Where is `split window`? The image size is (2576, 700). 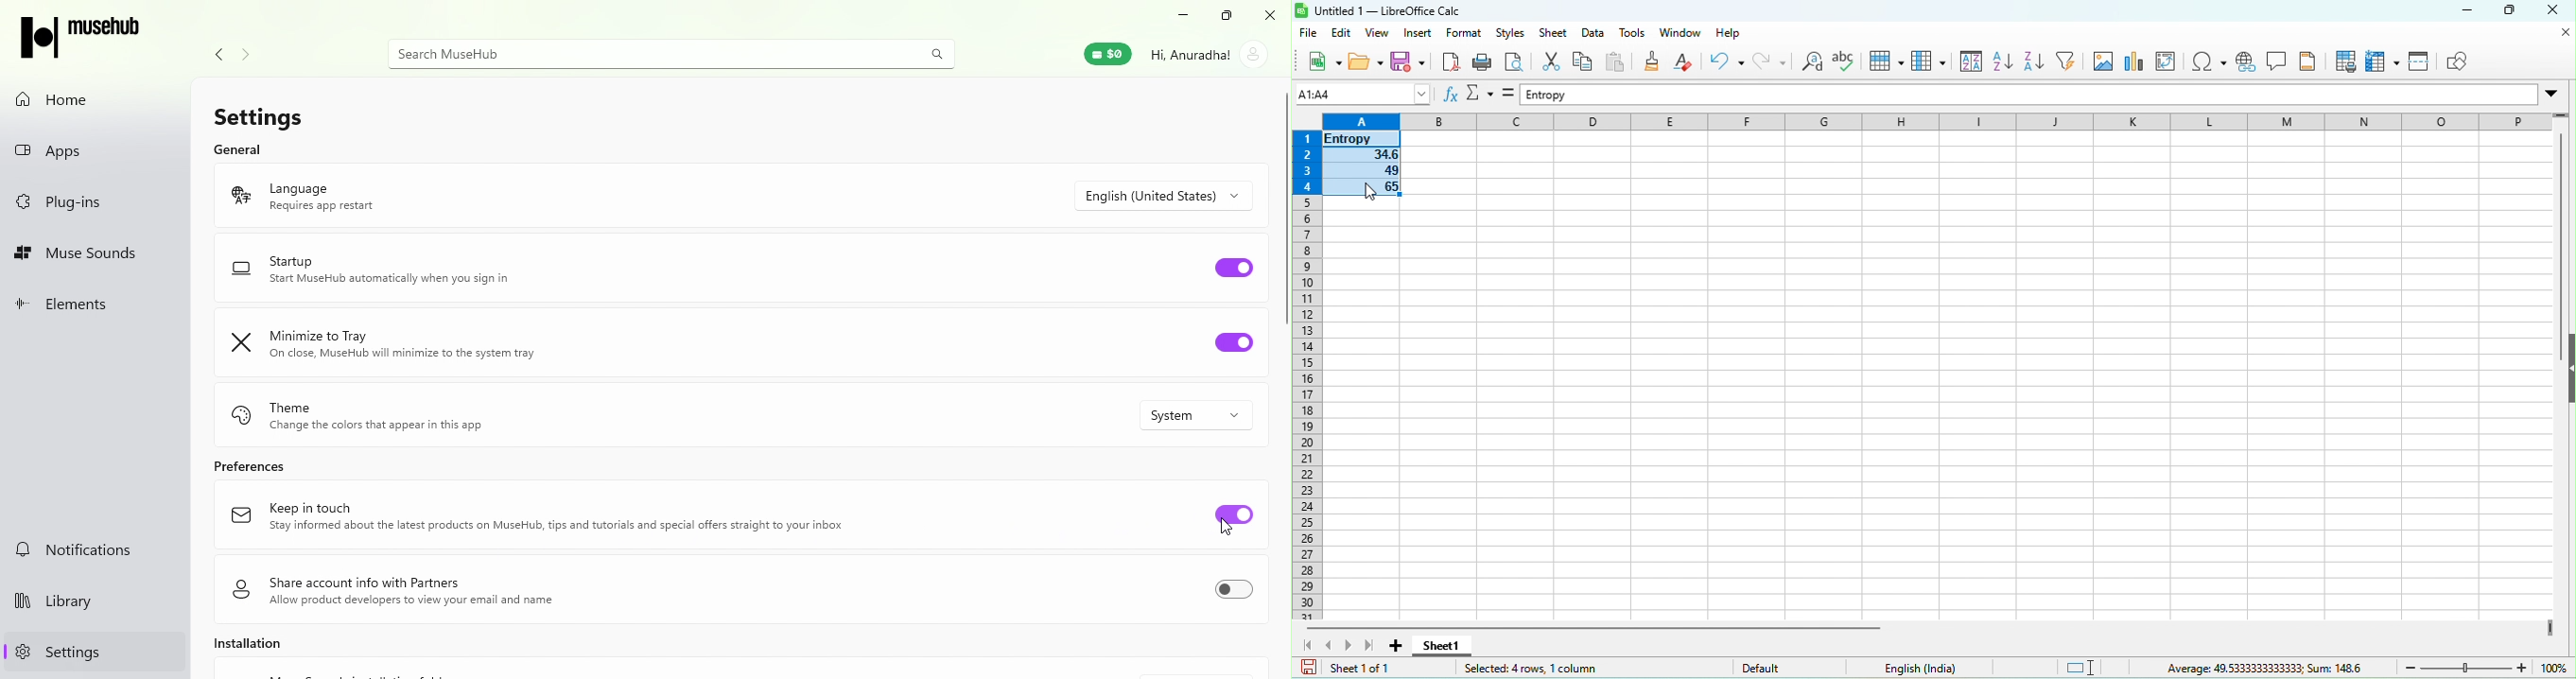 split window is located at coordinates (2422, 63).